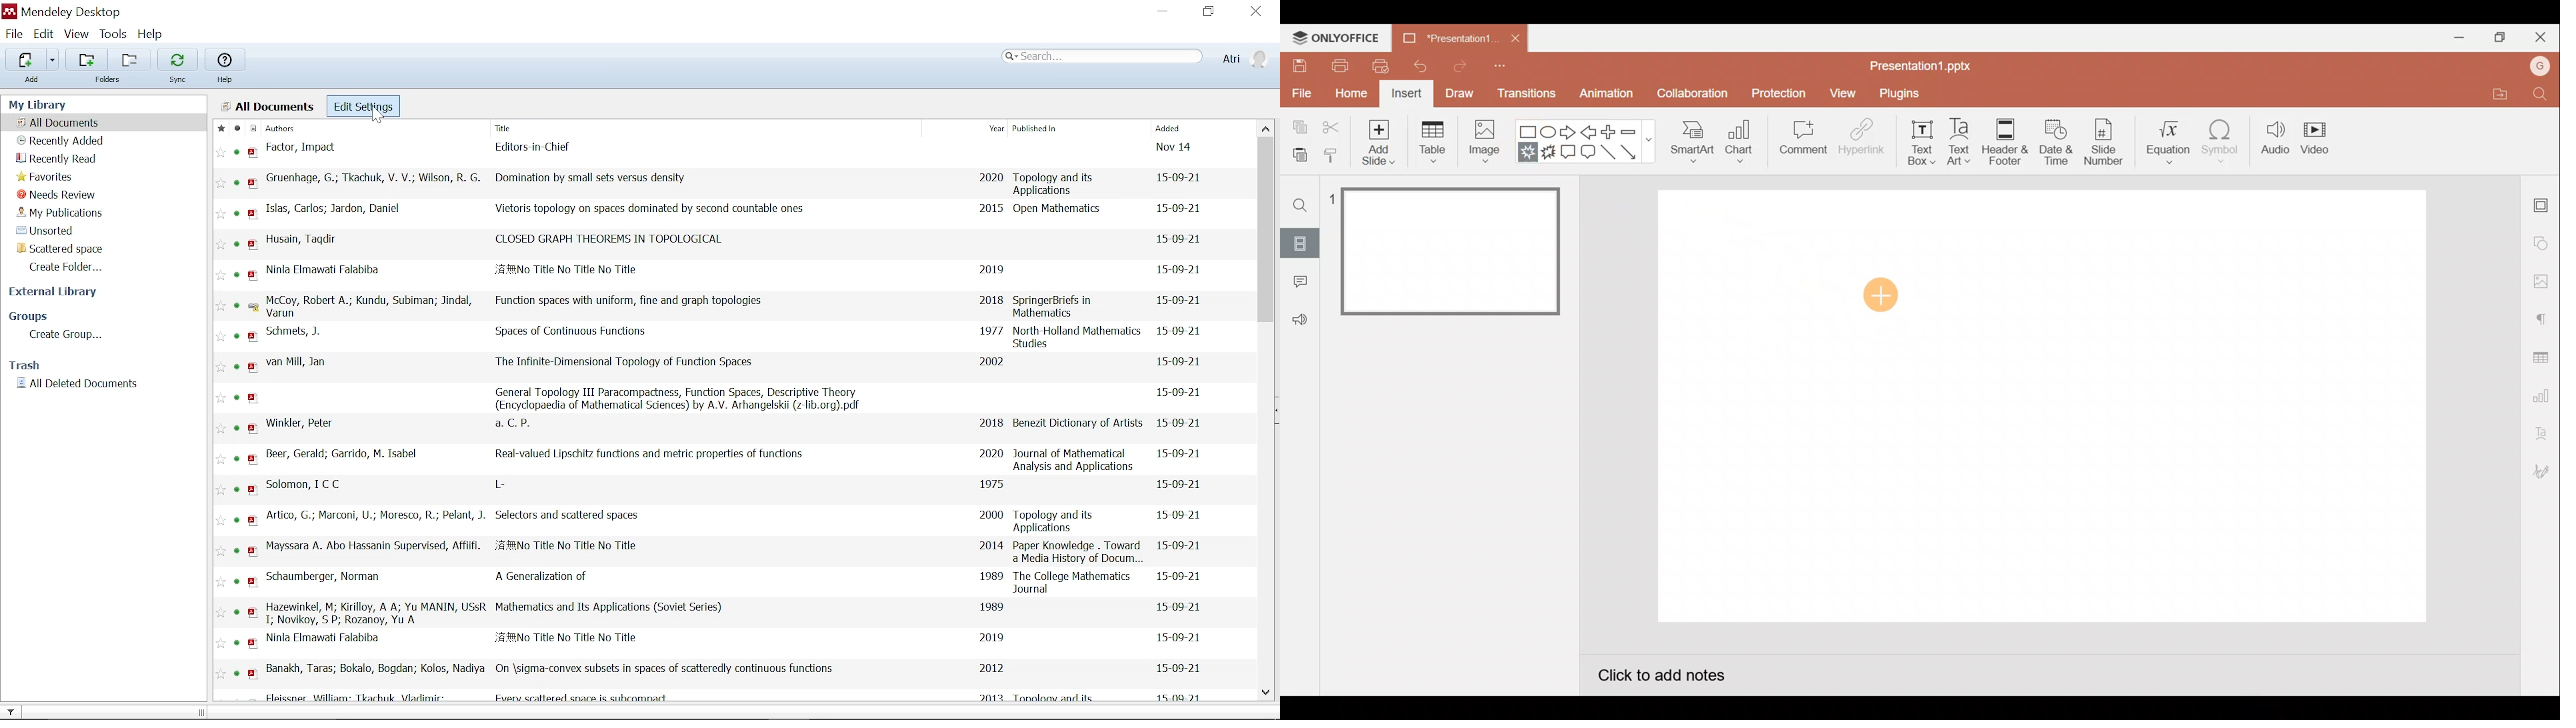 The image size is (2576, 728). Describe the element at coordinates (1455, 67) in the screenshot. I see `Redo` at that location.